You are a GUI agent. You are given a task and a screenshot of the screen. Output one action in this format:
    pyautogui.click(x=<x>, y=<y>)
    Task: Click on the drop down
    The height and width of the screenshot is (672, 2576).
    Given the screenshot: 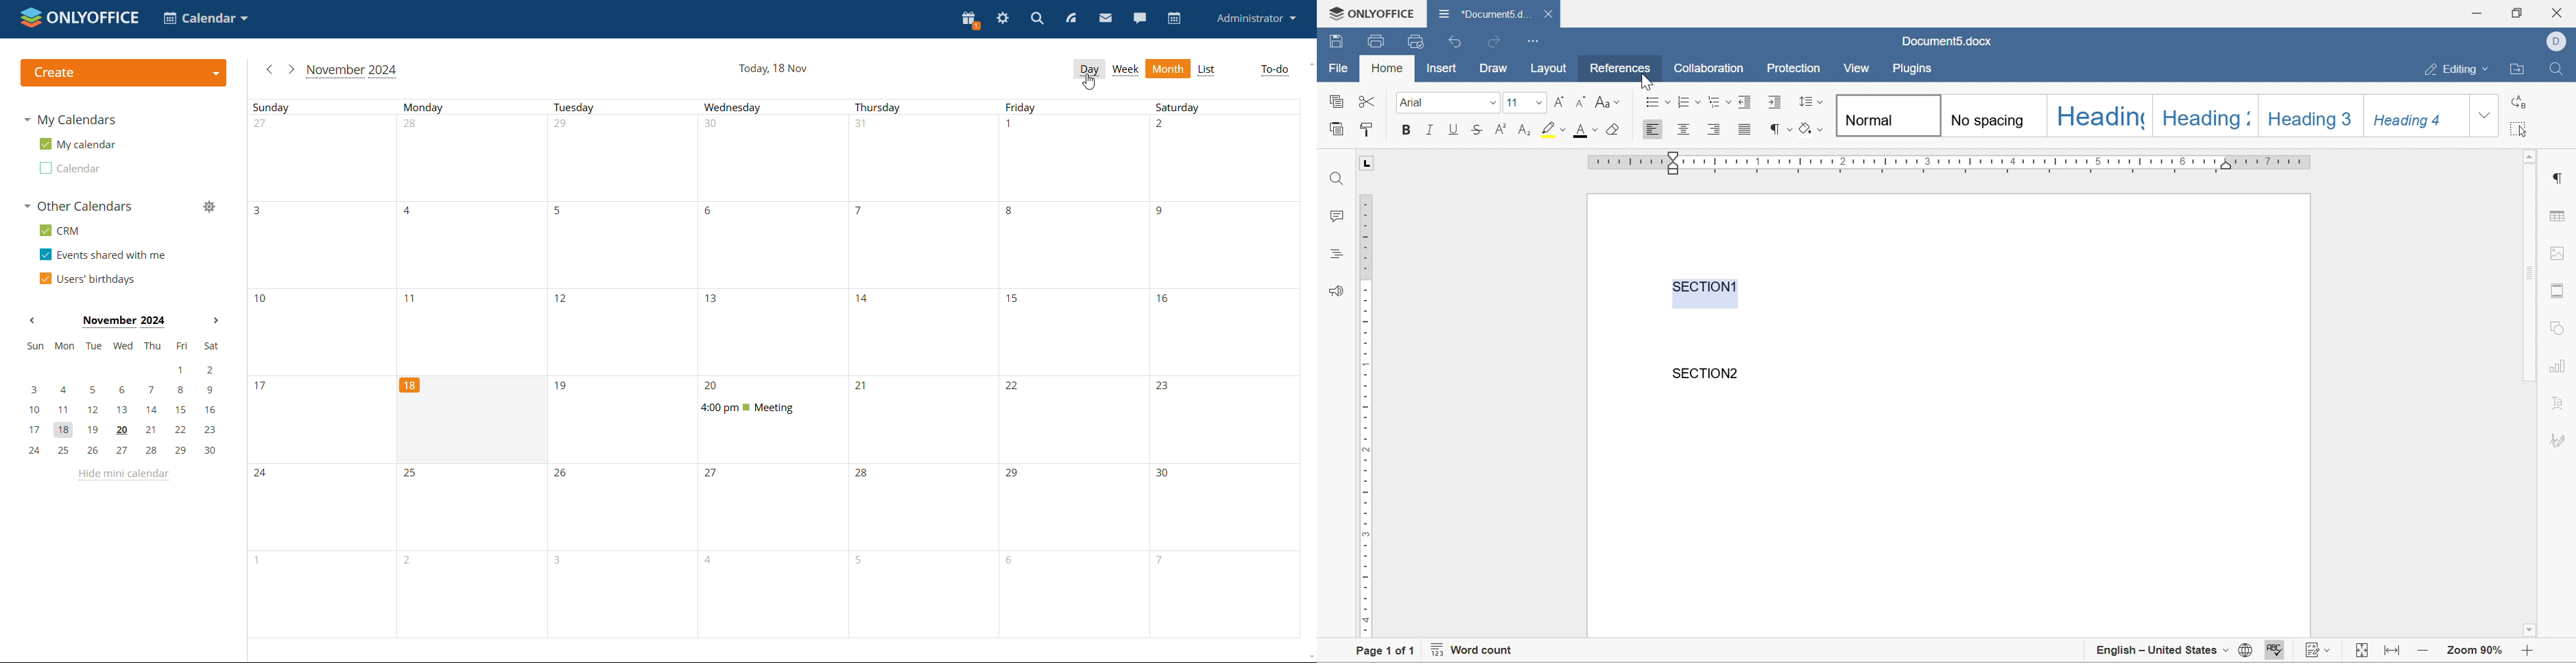 What is the action you would take?
    pyautogui.click(x=1493, y=104)
    